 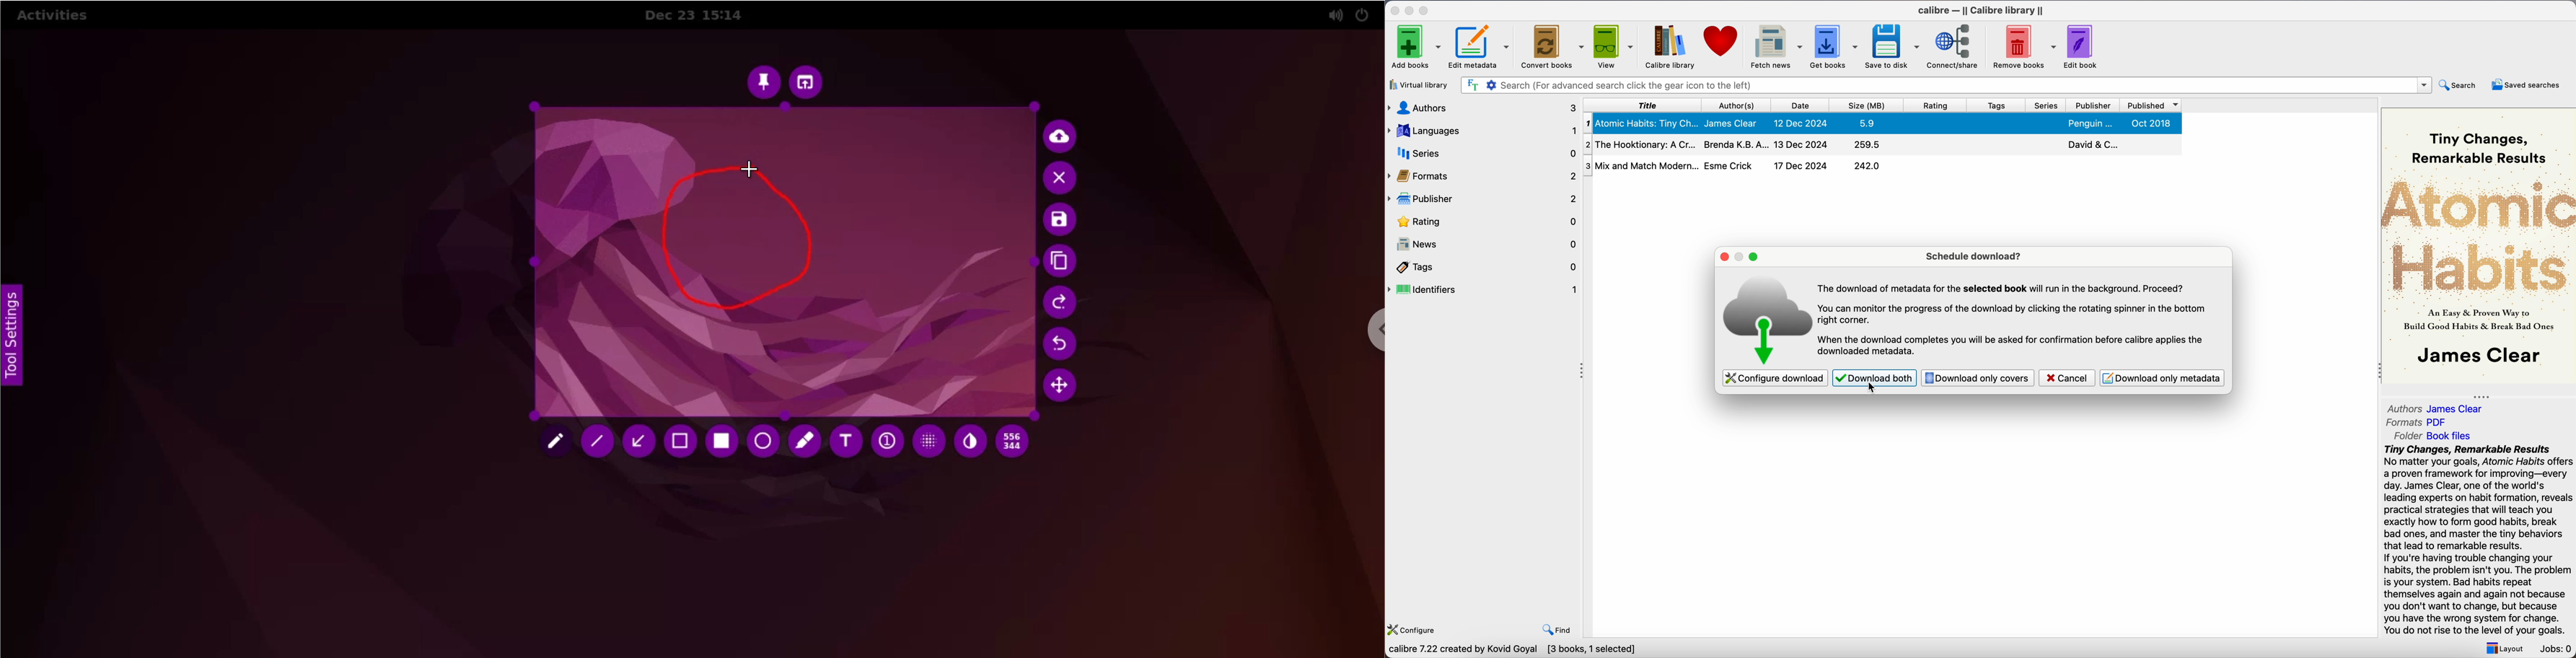 I want to click on save to disk, so click(x=1893, y=46).